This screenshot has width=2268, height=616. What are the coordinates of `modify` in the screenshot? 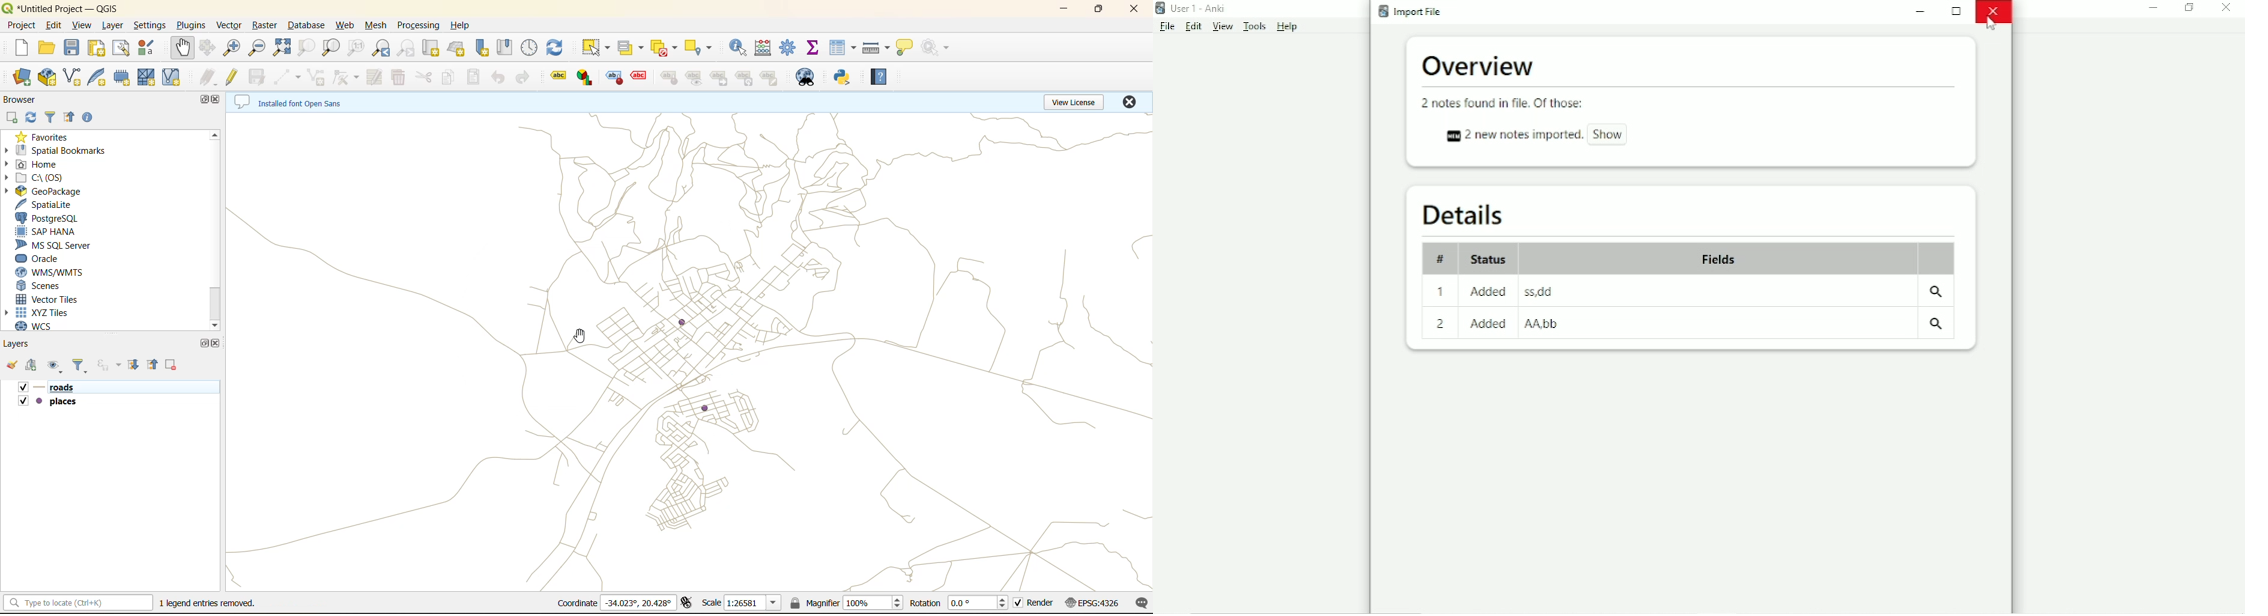 It's located at (374, 78).